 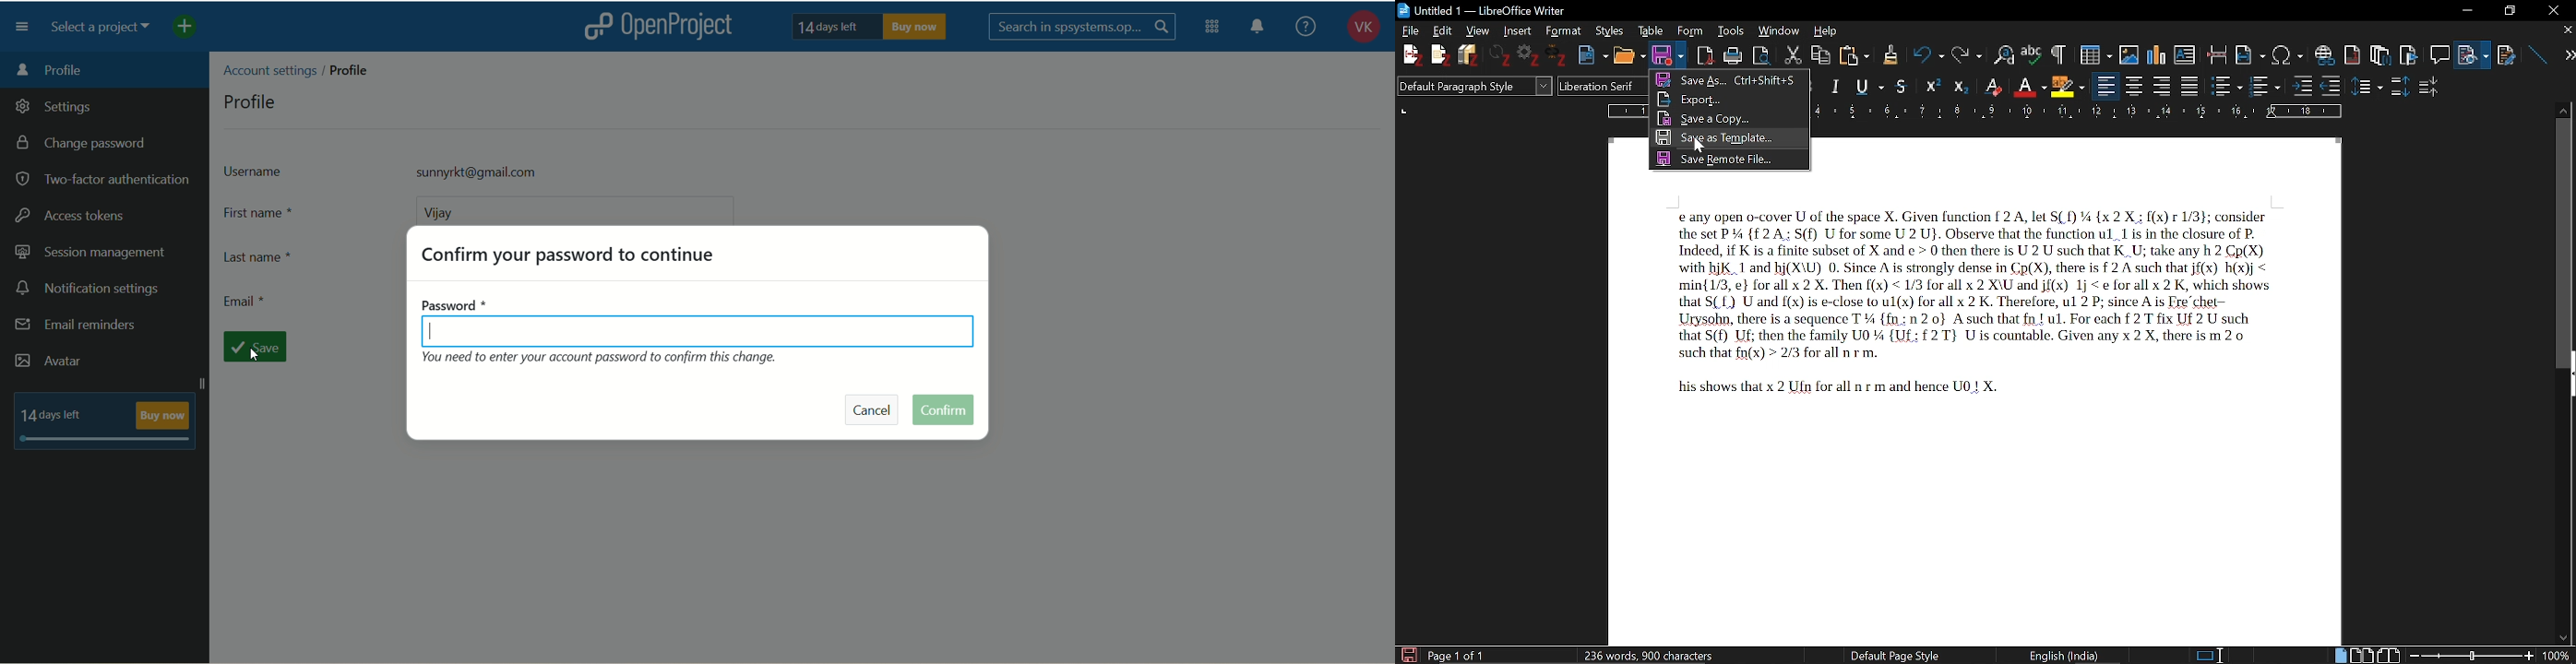 What do you see at coordinates (78, 328) in the screenshot?
I see `email reminders` at bounding box center [78, 328].